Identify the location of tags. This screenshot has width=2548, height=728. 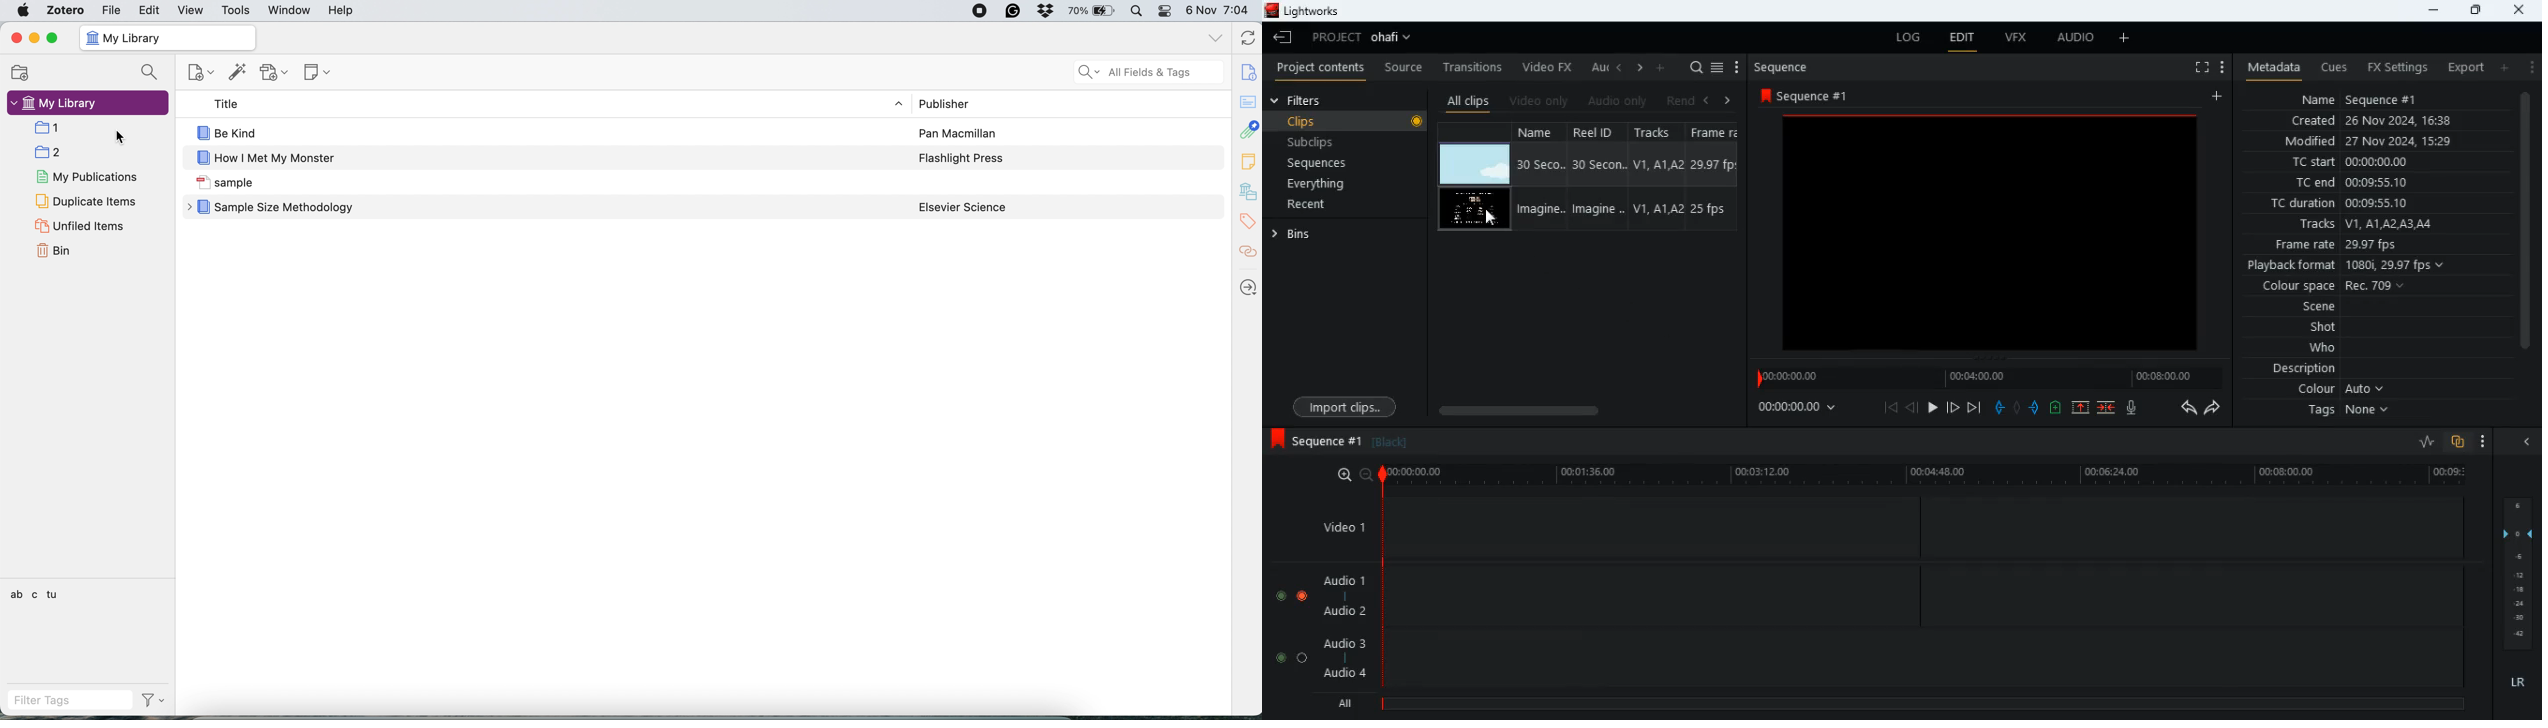
(2353, 411).